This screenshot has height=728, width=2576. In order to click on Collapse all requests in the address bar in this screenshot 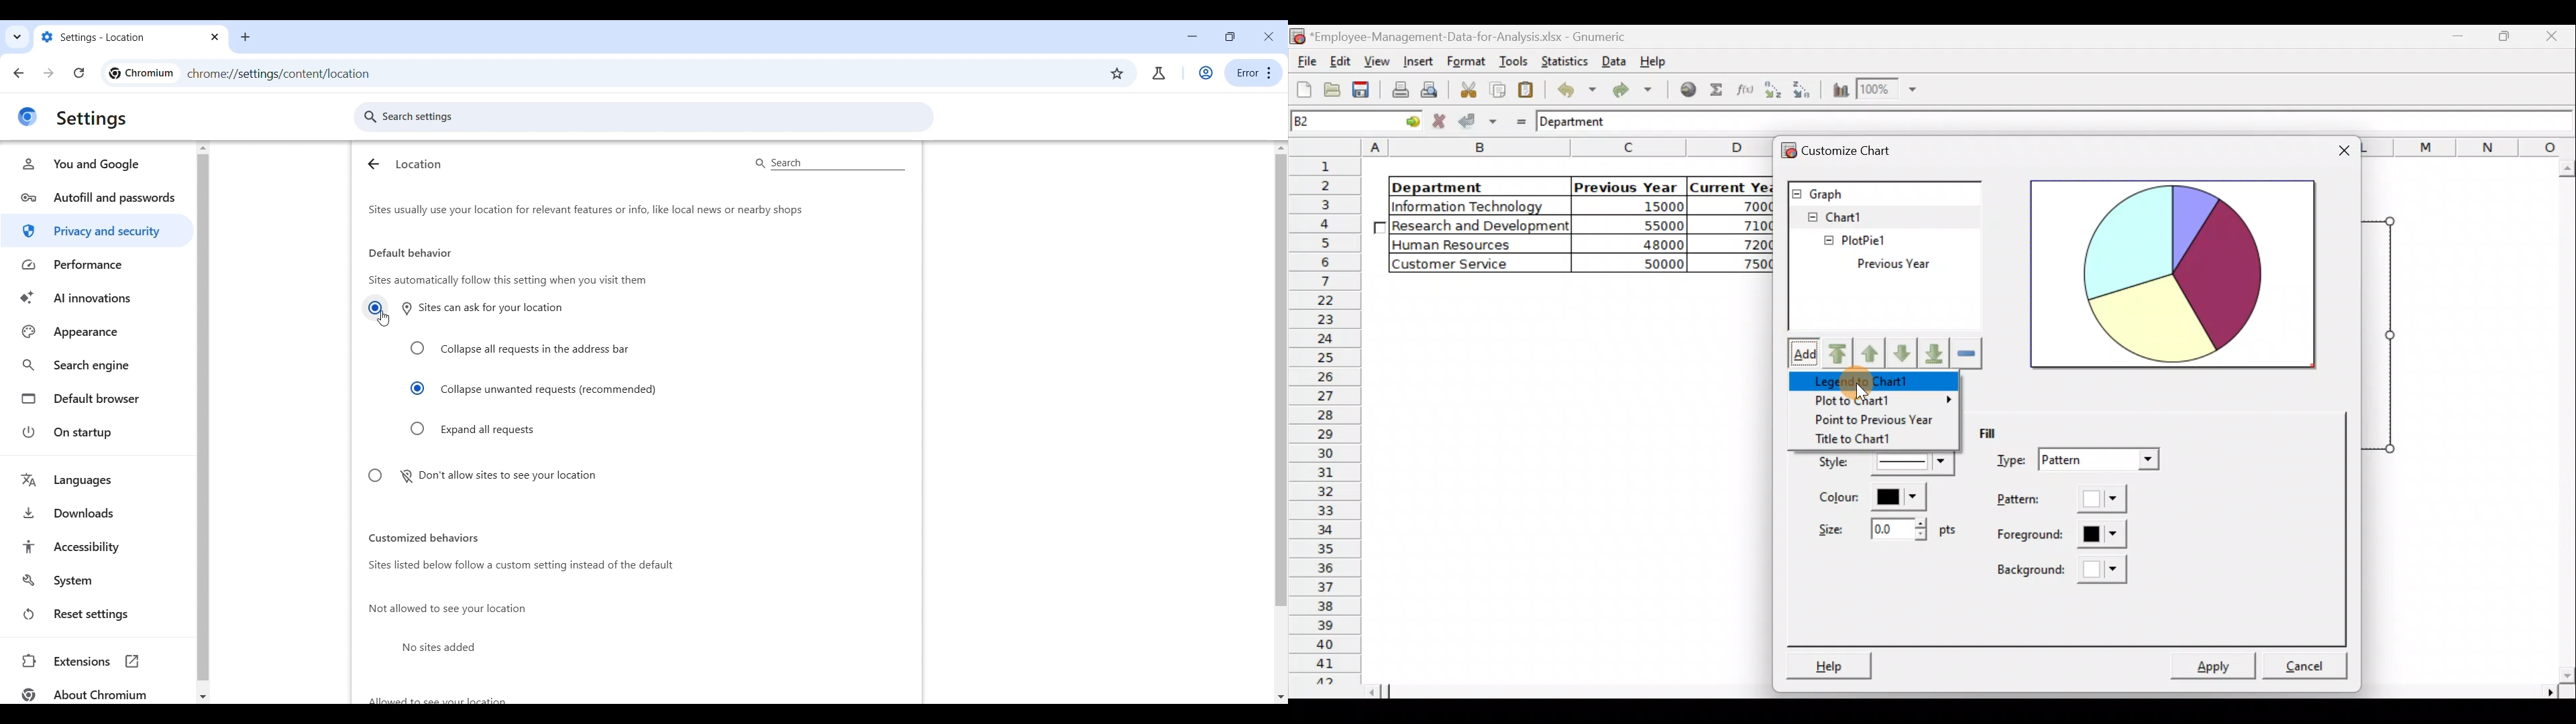, I will do `click(519, 349)`.